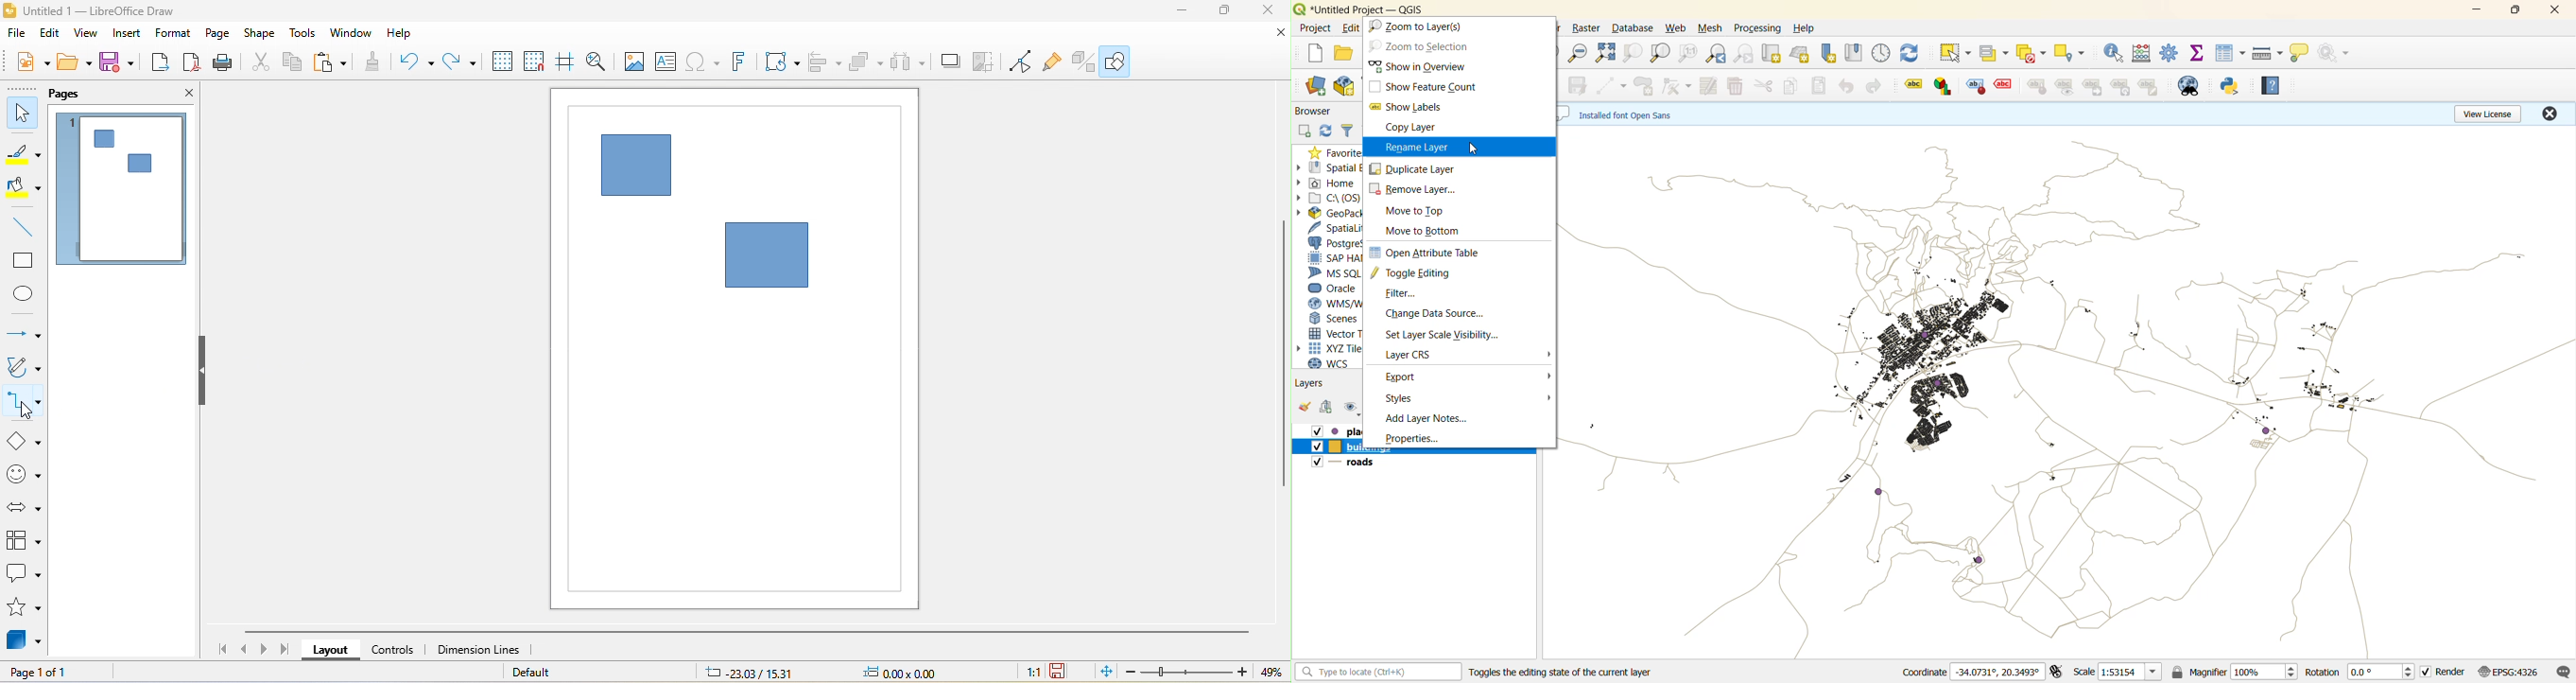  What do you see at coordinates (1025, 61) in the screenshot?
I see `toggle point edit mode` at bounding box center [1025, 61].